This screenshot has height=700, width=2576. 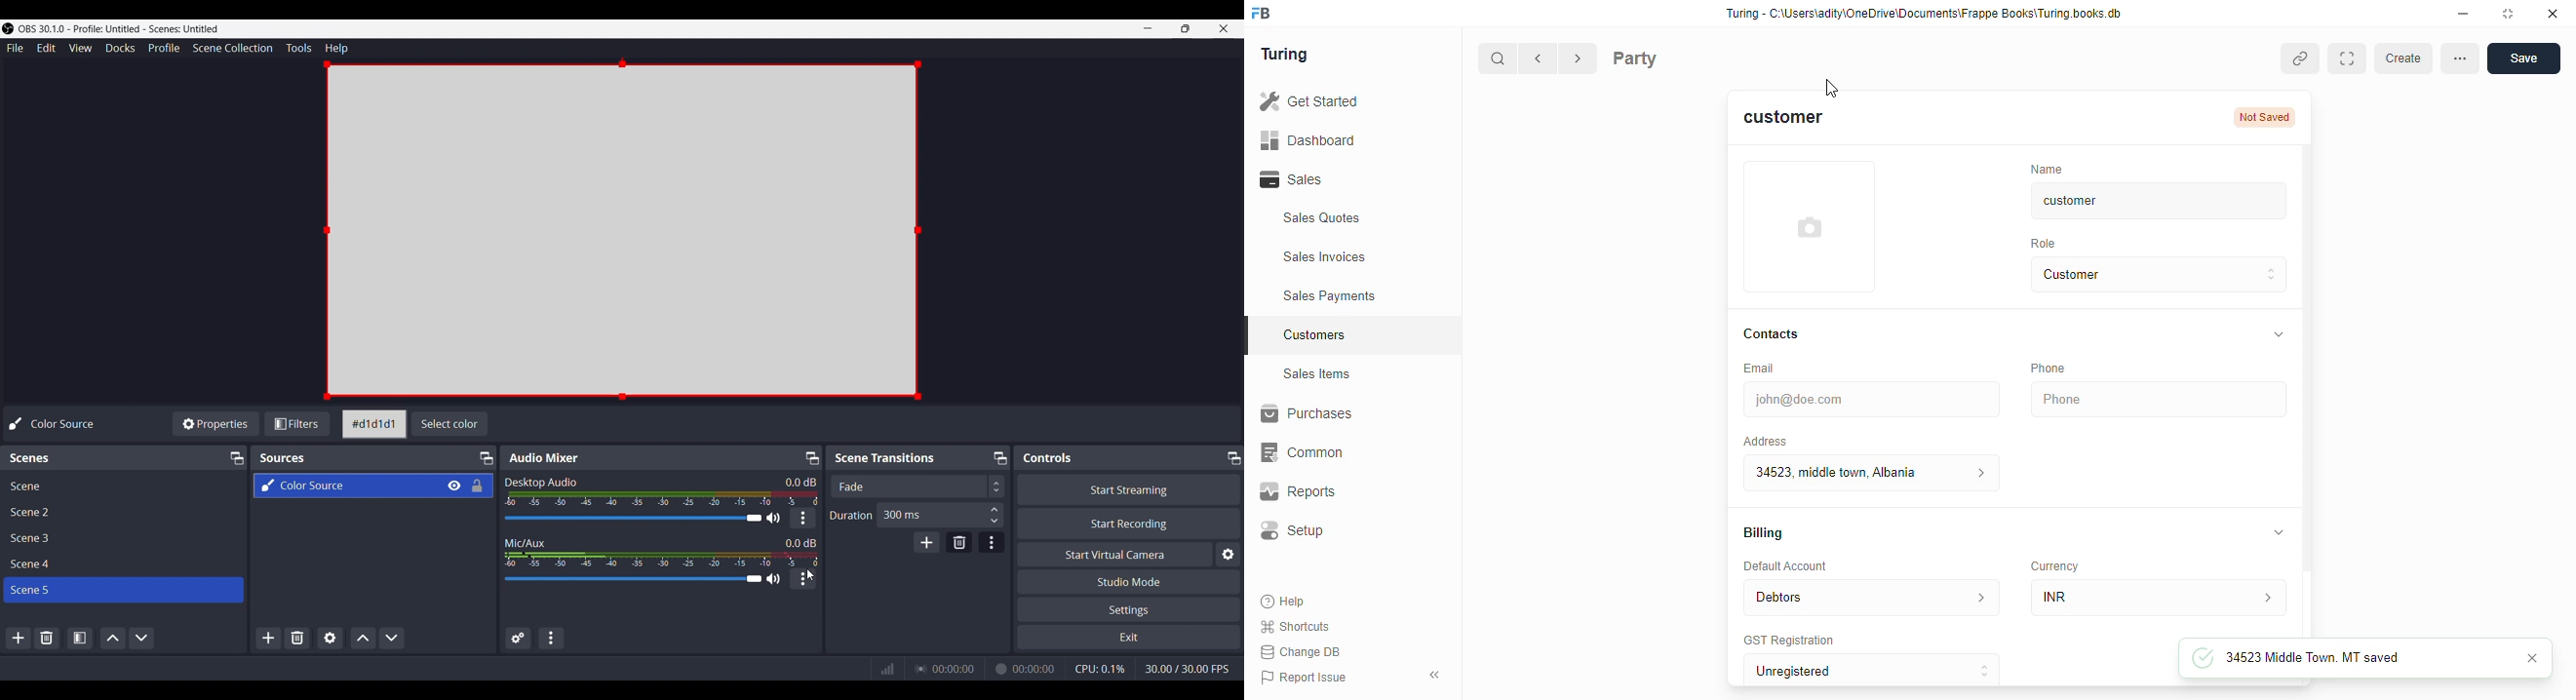 I want to click on Maximize, so click(x=235, y=457).